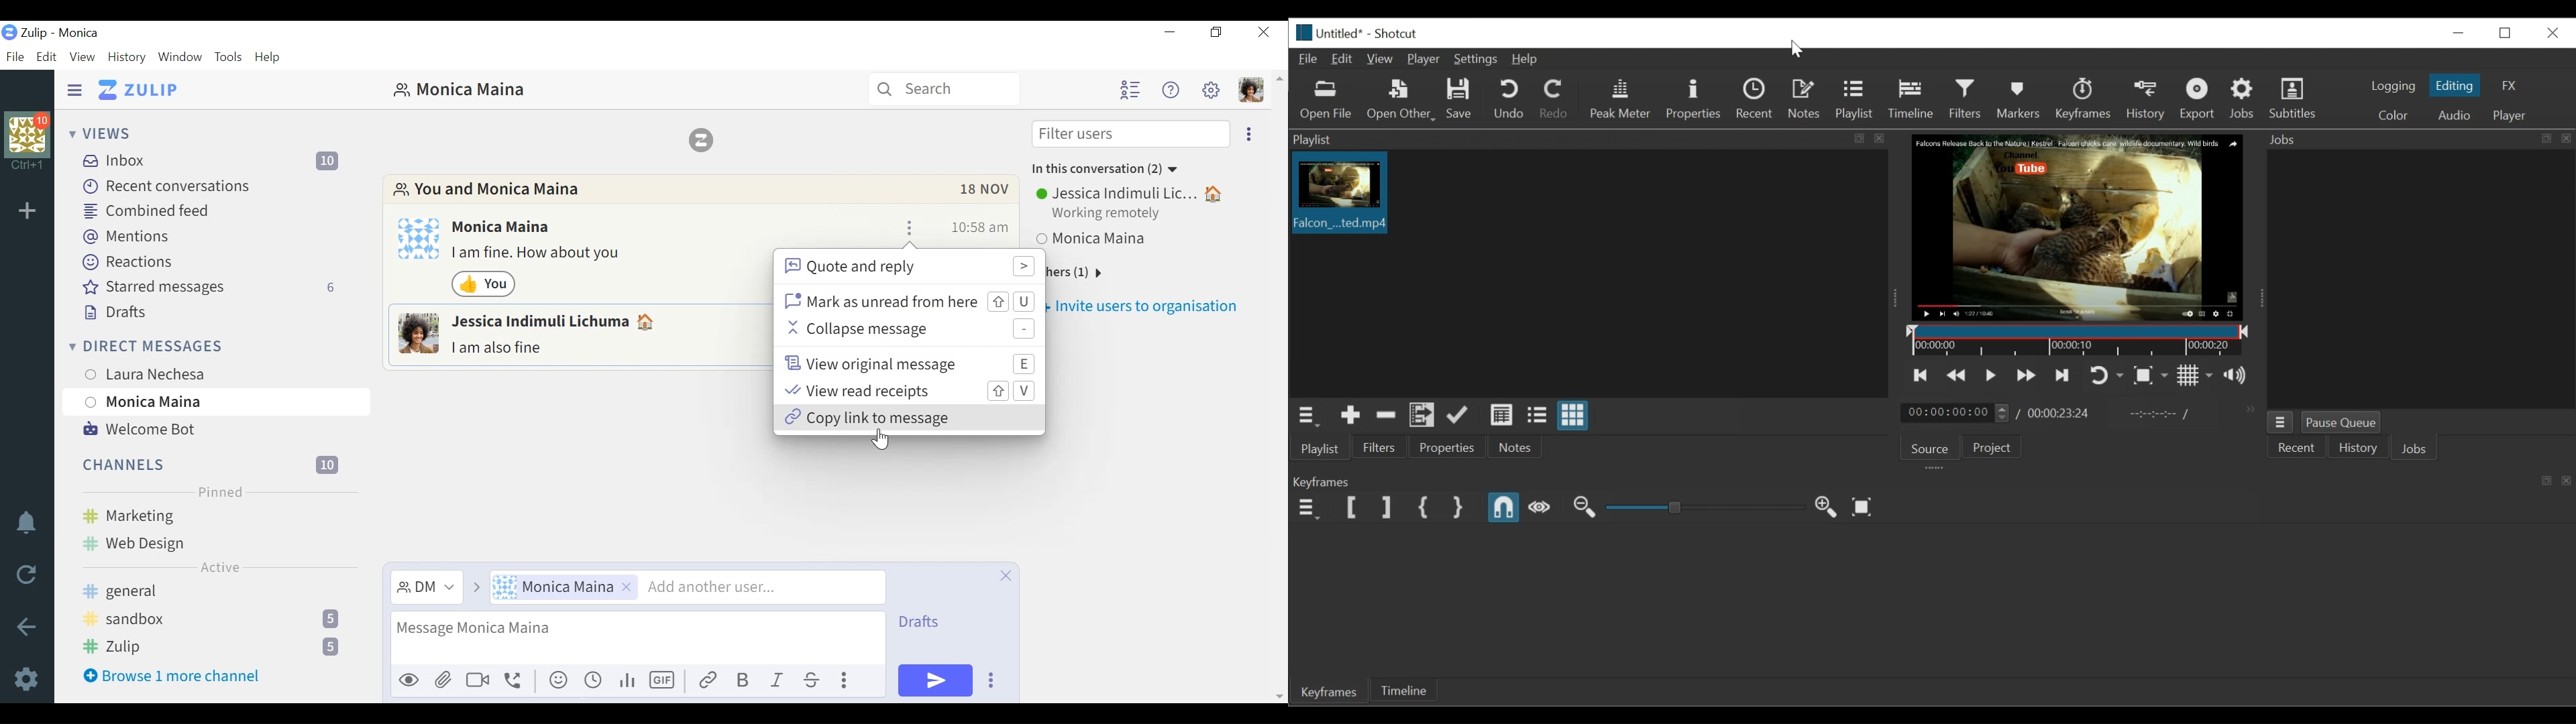  Describe the element at coordinates (1421, 417) in the screenshot. I see `Add files to the playlist` at that location.